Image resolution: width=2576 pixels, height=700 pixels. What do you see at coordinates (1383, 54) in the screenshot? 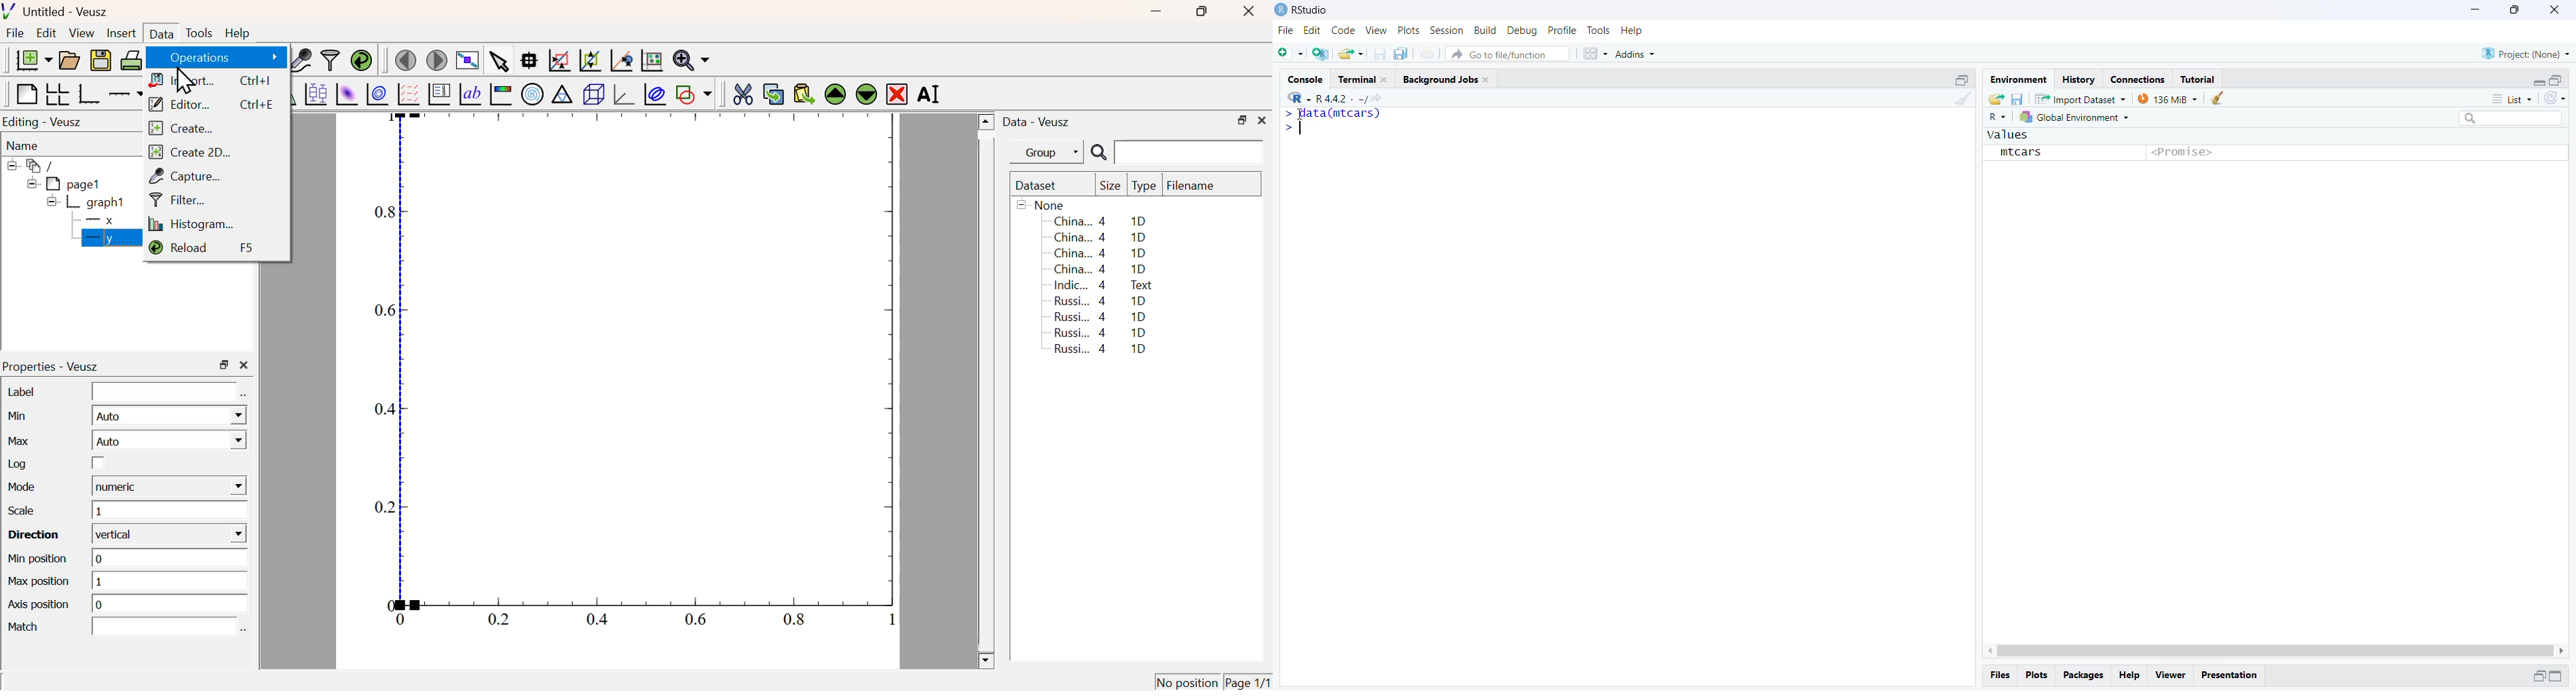
I see `Save current document (Ctrl + S)` at bounding box center [1383, 54].